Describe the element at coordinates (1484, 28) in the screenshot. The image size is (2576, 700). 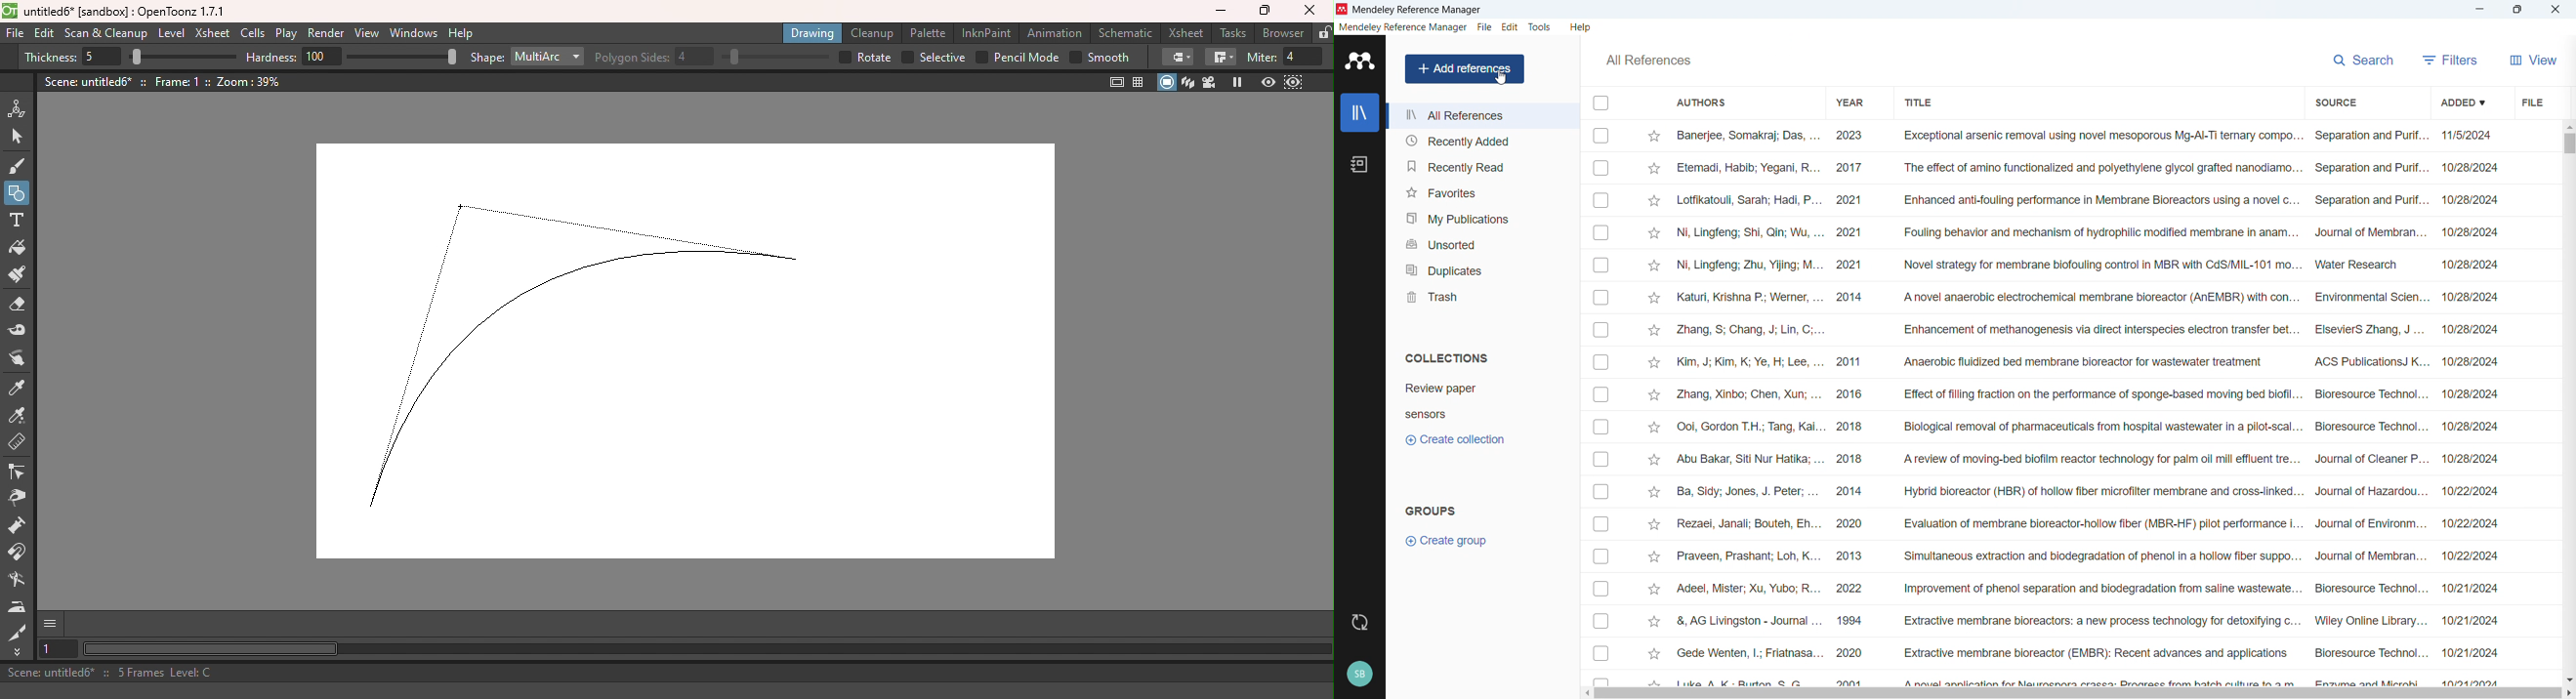
I see `file ` at that location.